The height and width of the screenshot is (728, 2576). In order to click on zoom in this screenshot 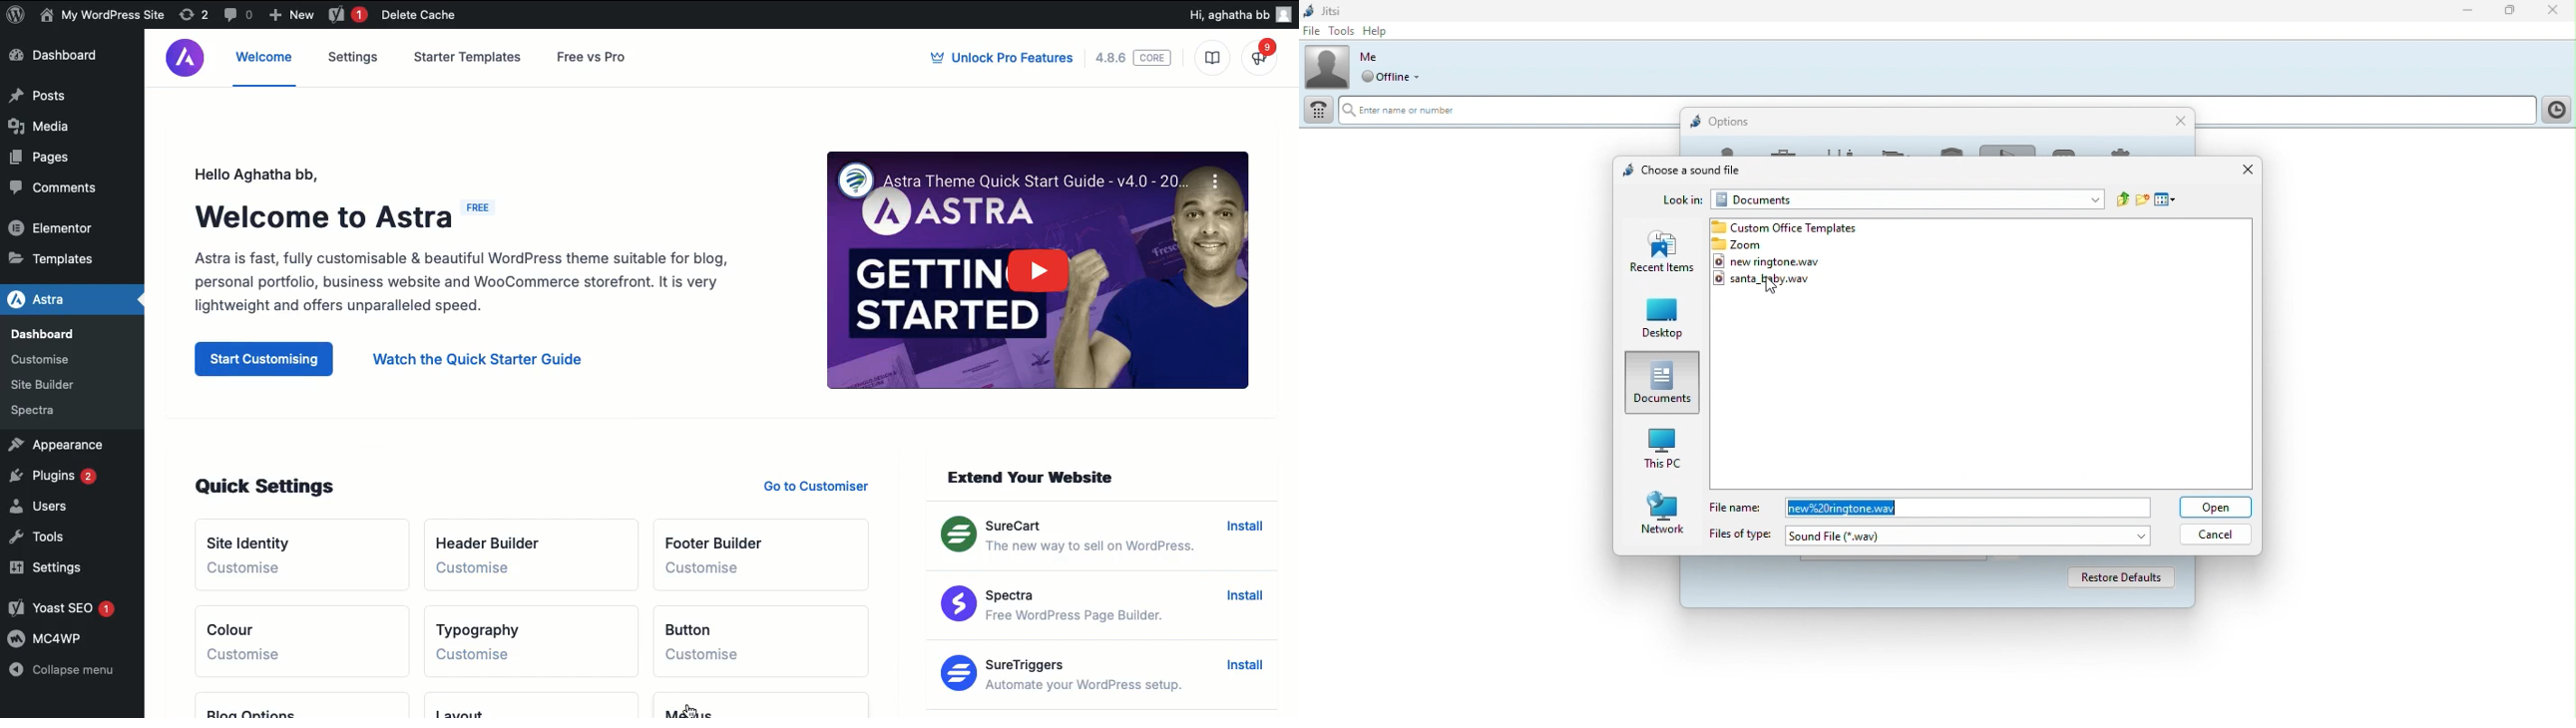, I will do `click(1760, 244)`.